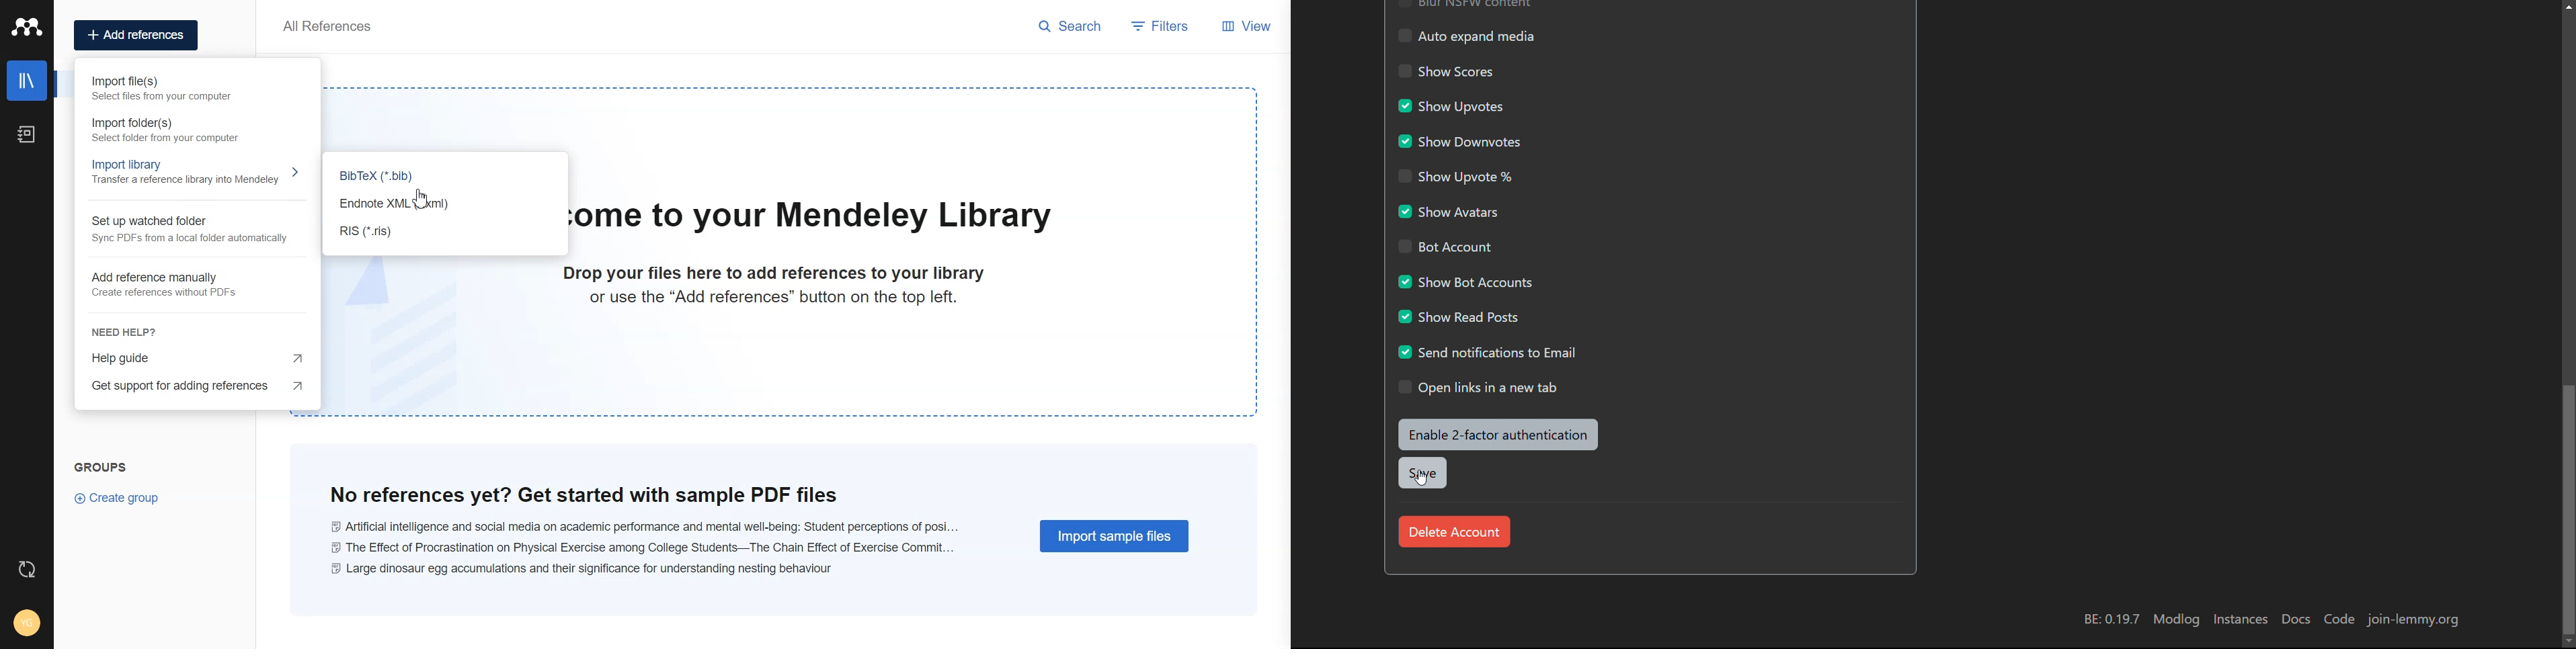 This screenshot has width=2576, height=672. I want to click on save, so click(1421, 473).